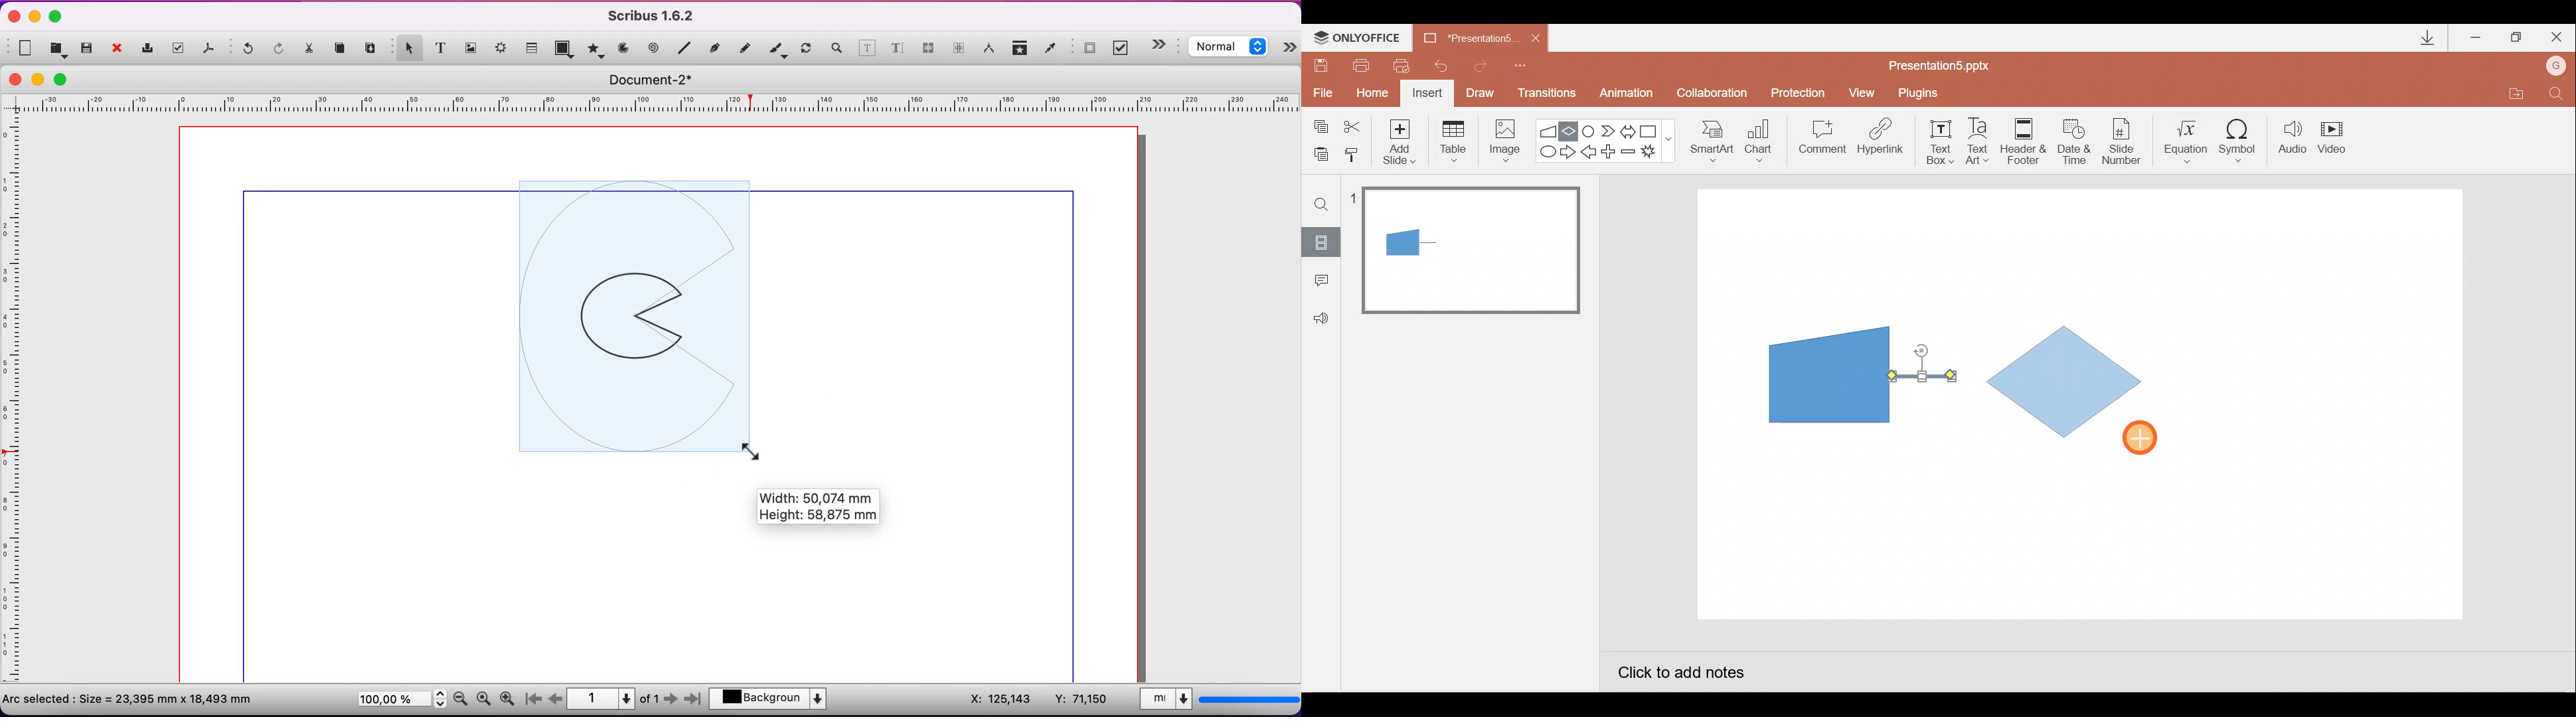 The height and width of the screenshot is (728, 2576). Describe the element at coordinates (1318, 281) in the screenshot. I see `Comments` at that location.